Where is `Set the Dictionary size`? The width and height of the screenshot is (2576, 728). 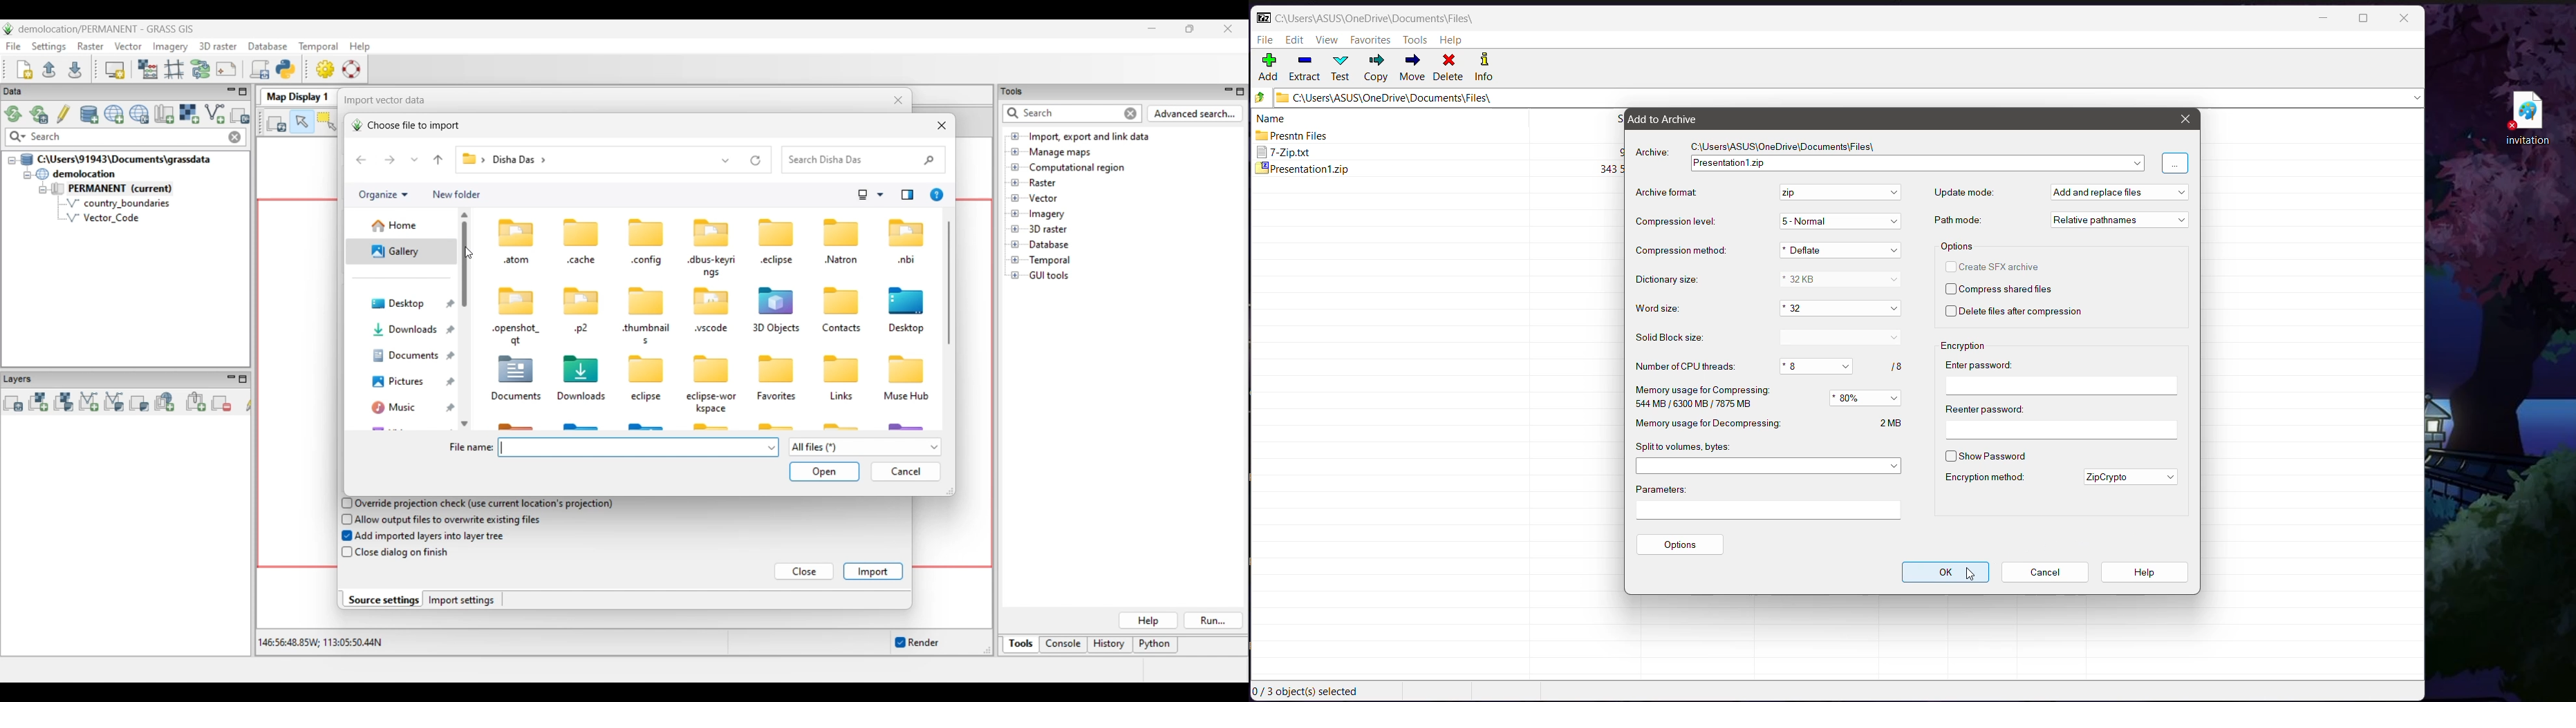 Set the Dictionary size is located at coordinates (1840, 278).